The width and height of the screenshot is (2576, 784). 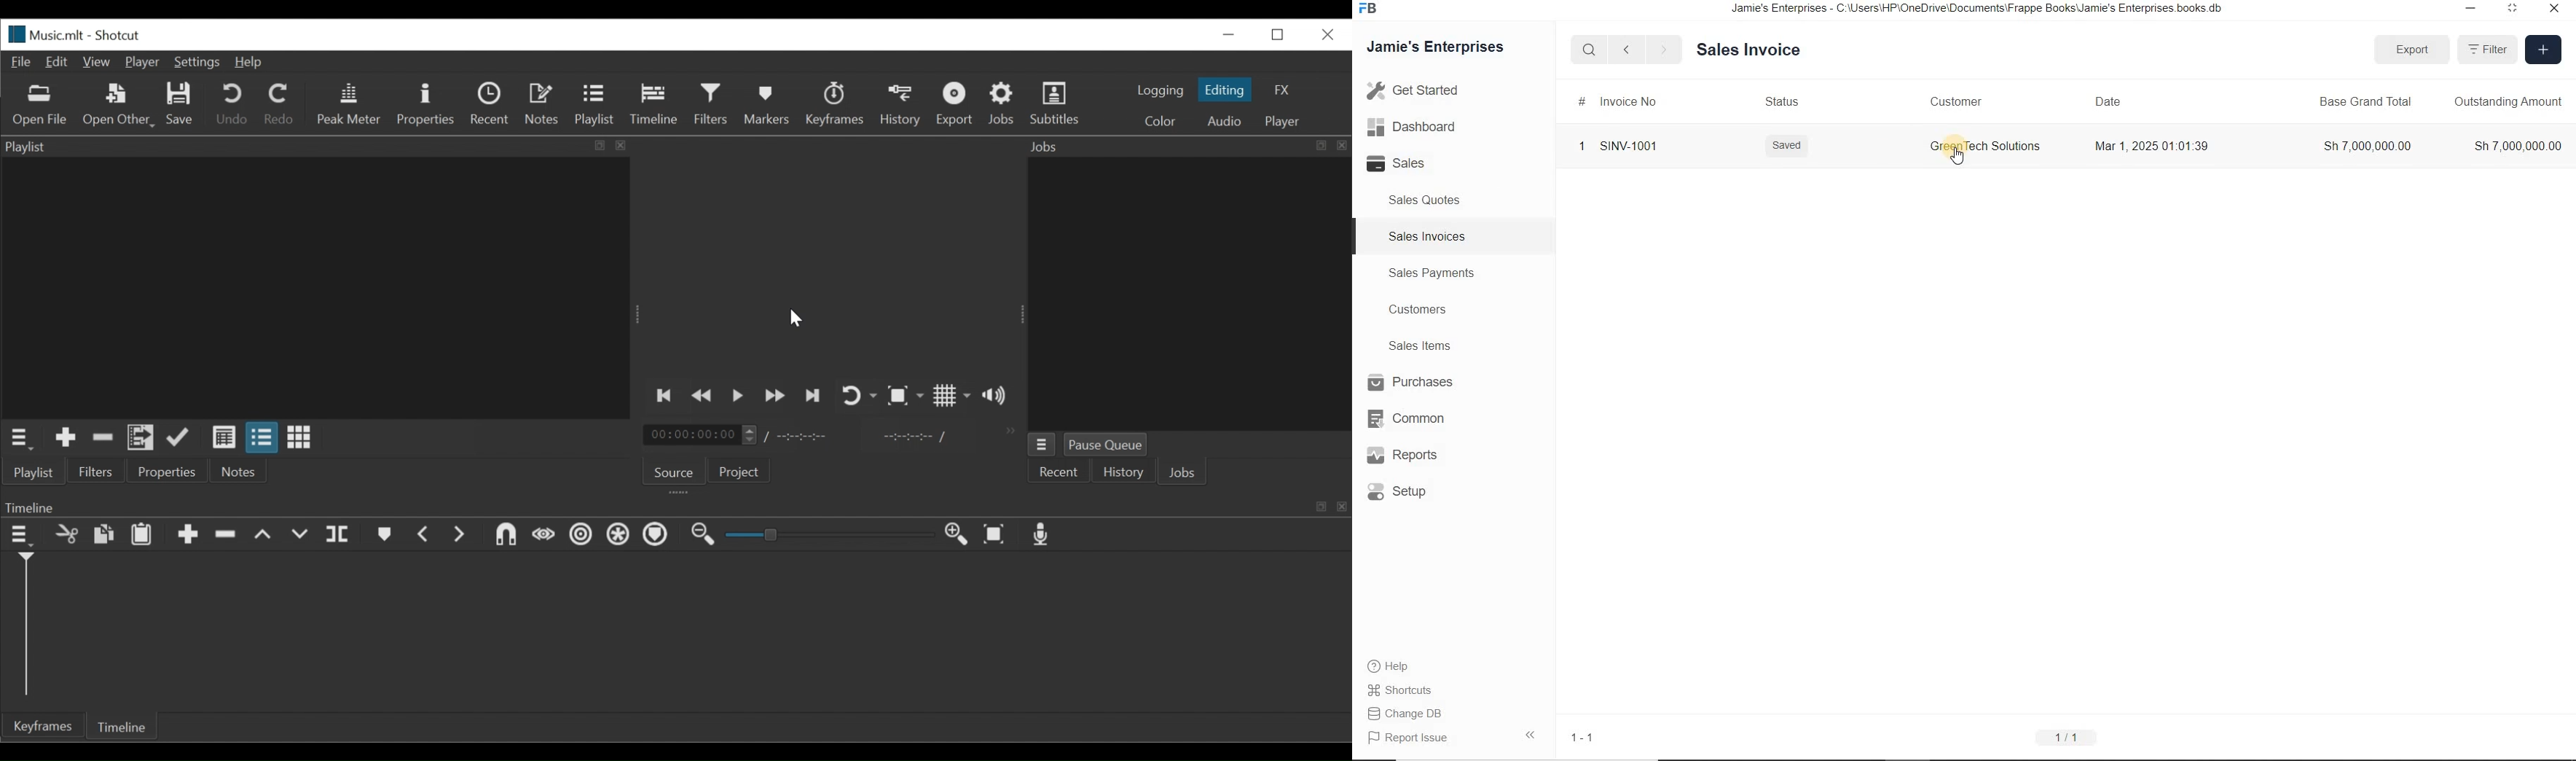 I want to click on Zoom Timeline in, so click(x=960, y=535).